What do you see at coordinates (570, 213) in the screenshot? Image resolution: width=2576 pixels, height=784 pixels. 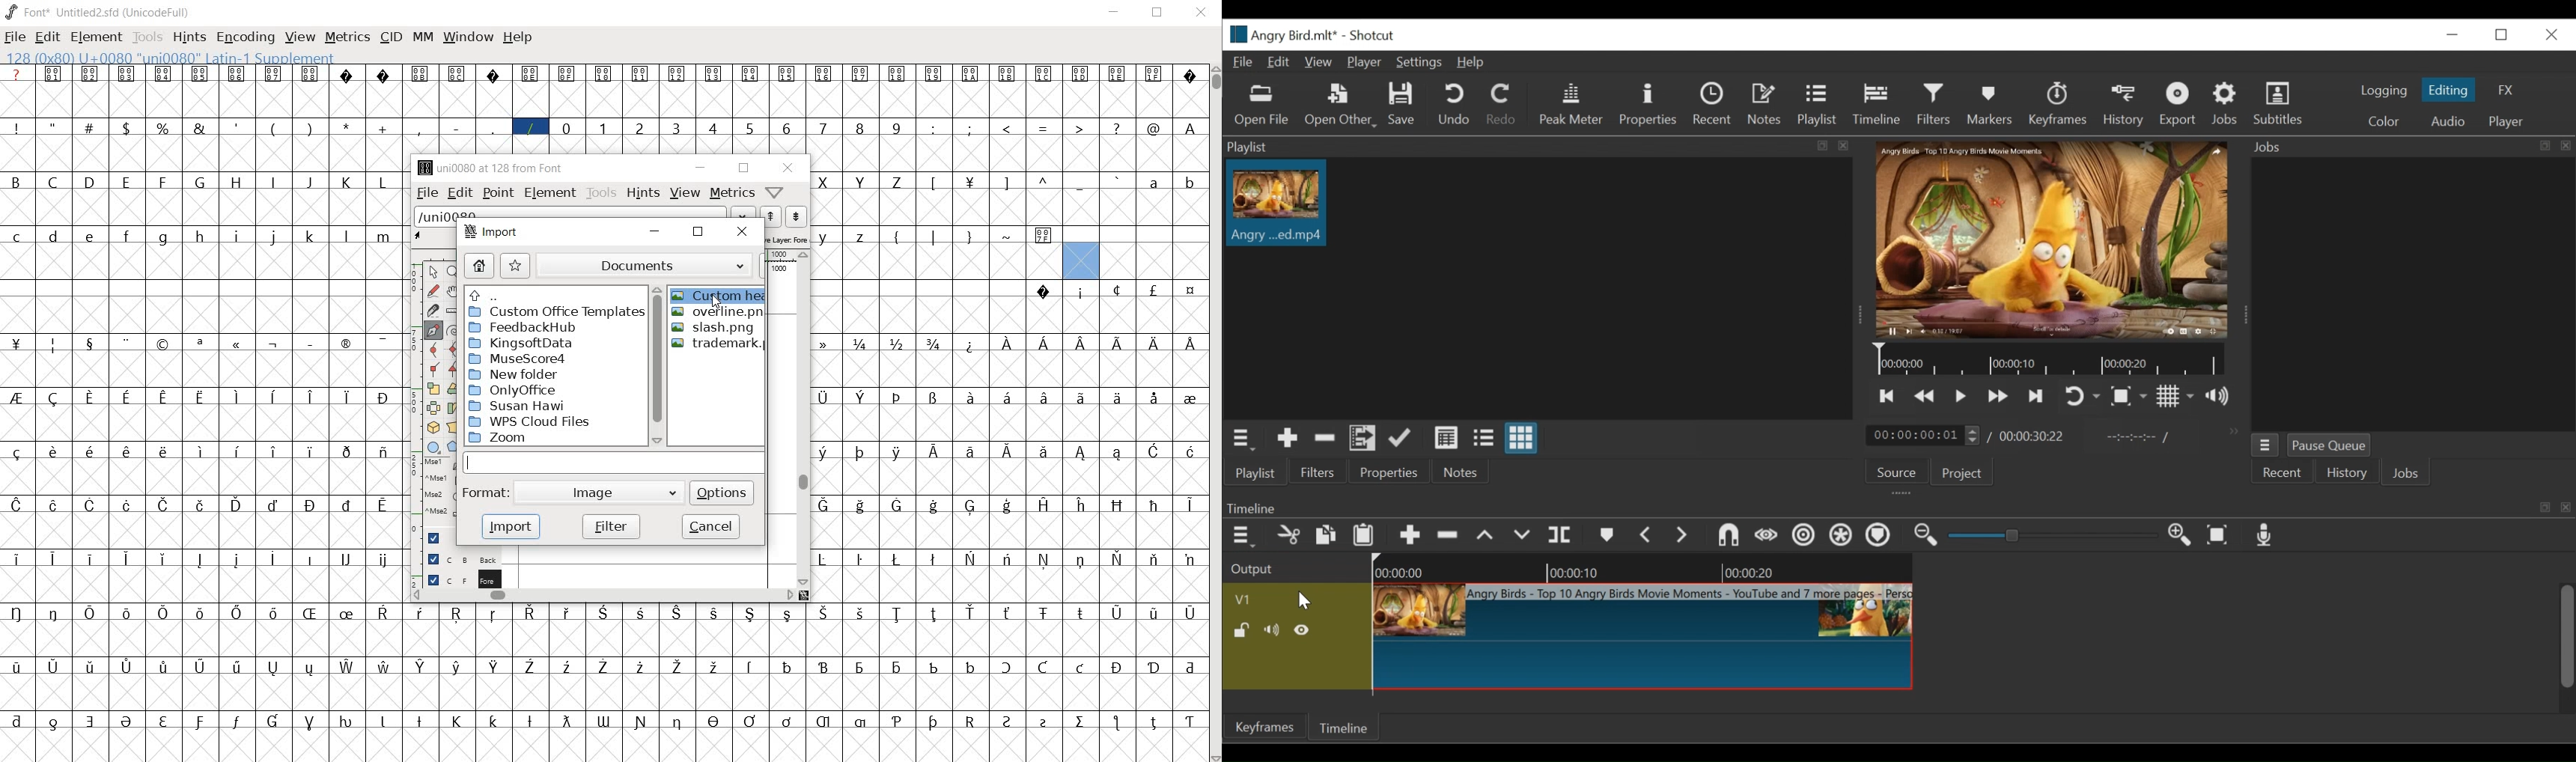 I see `load word list` at bounding box center [570, 213].